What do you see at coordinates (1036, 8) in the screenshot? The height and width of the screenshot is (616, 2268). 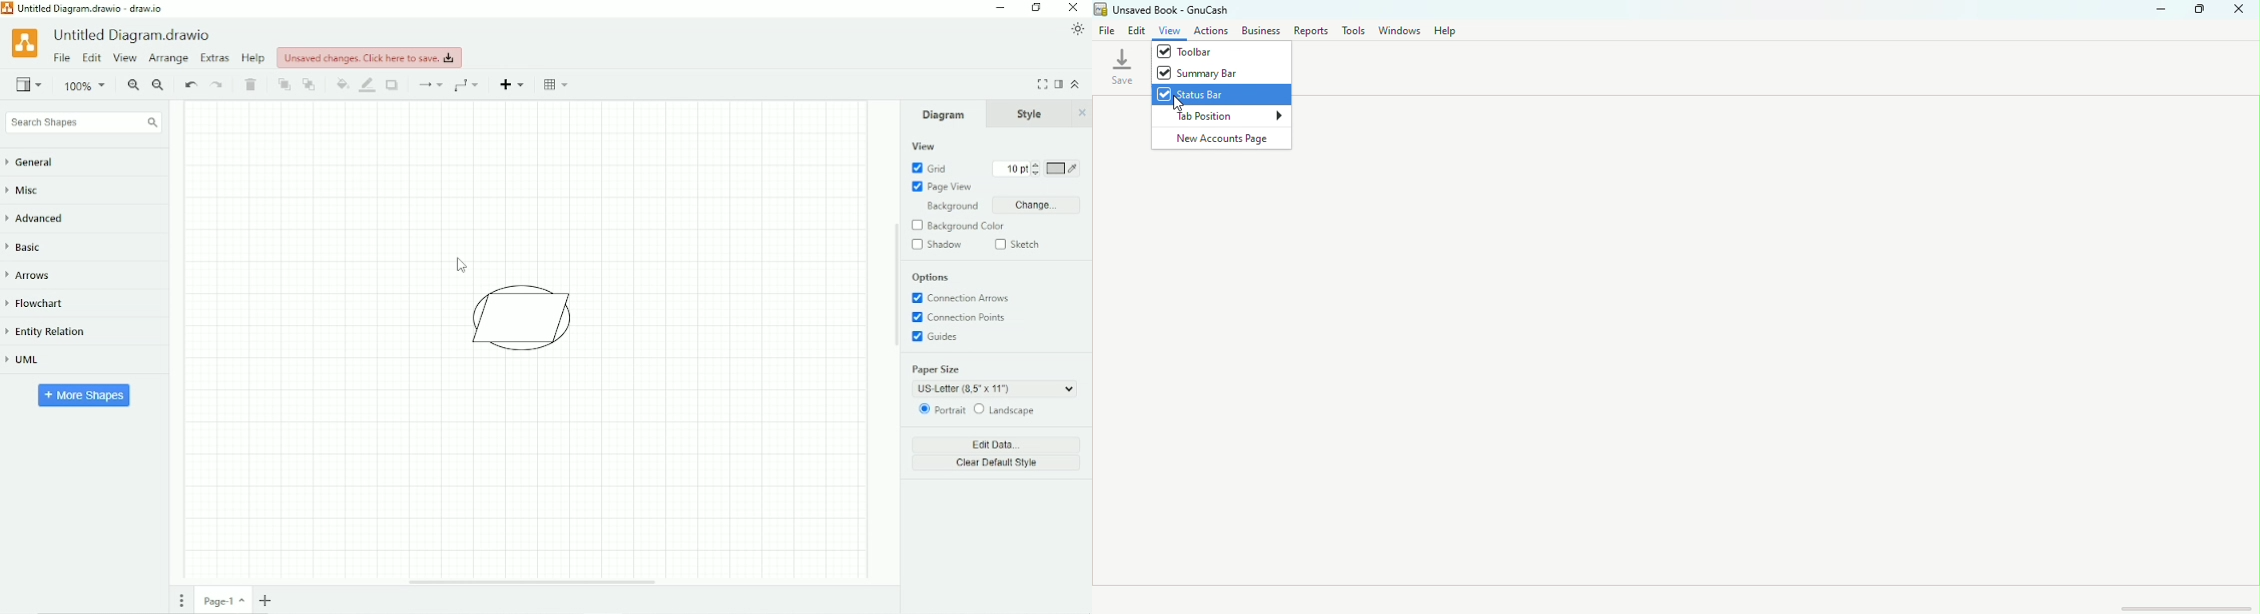 I see `Restore down` at bounding box center [1036, 8].